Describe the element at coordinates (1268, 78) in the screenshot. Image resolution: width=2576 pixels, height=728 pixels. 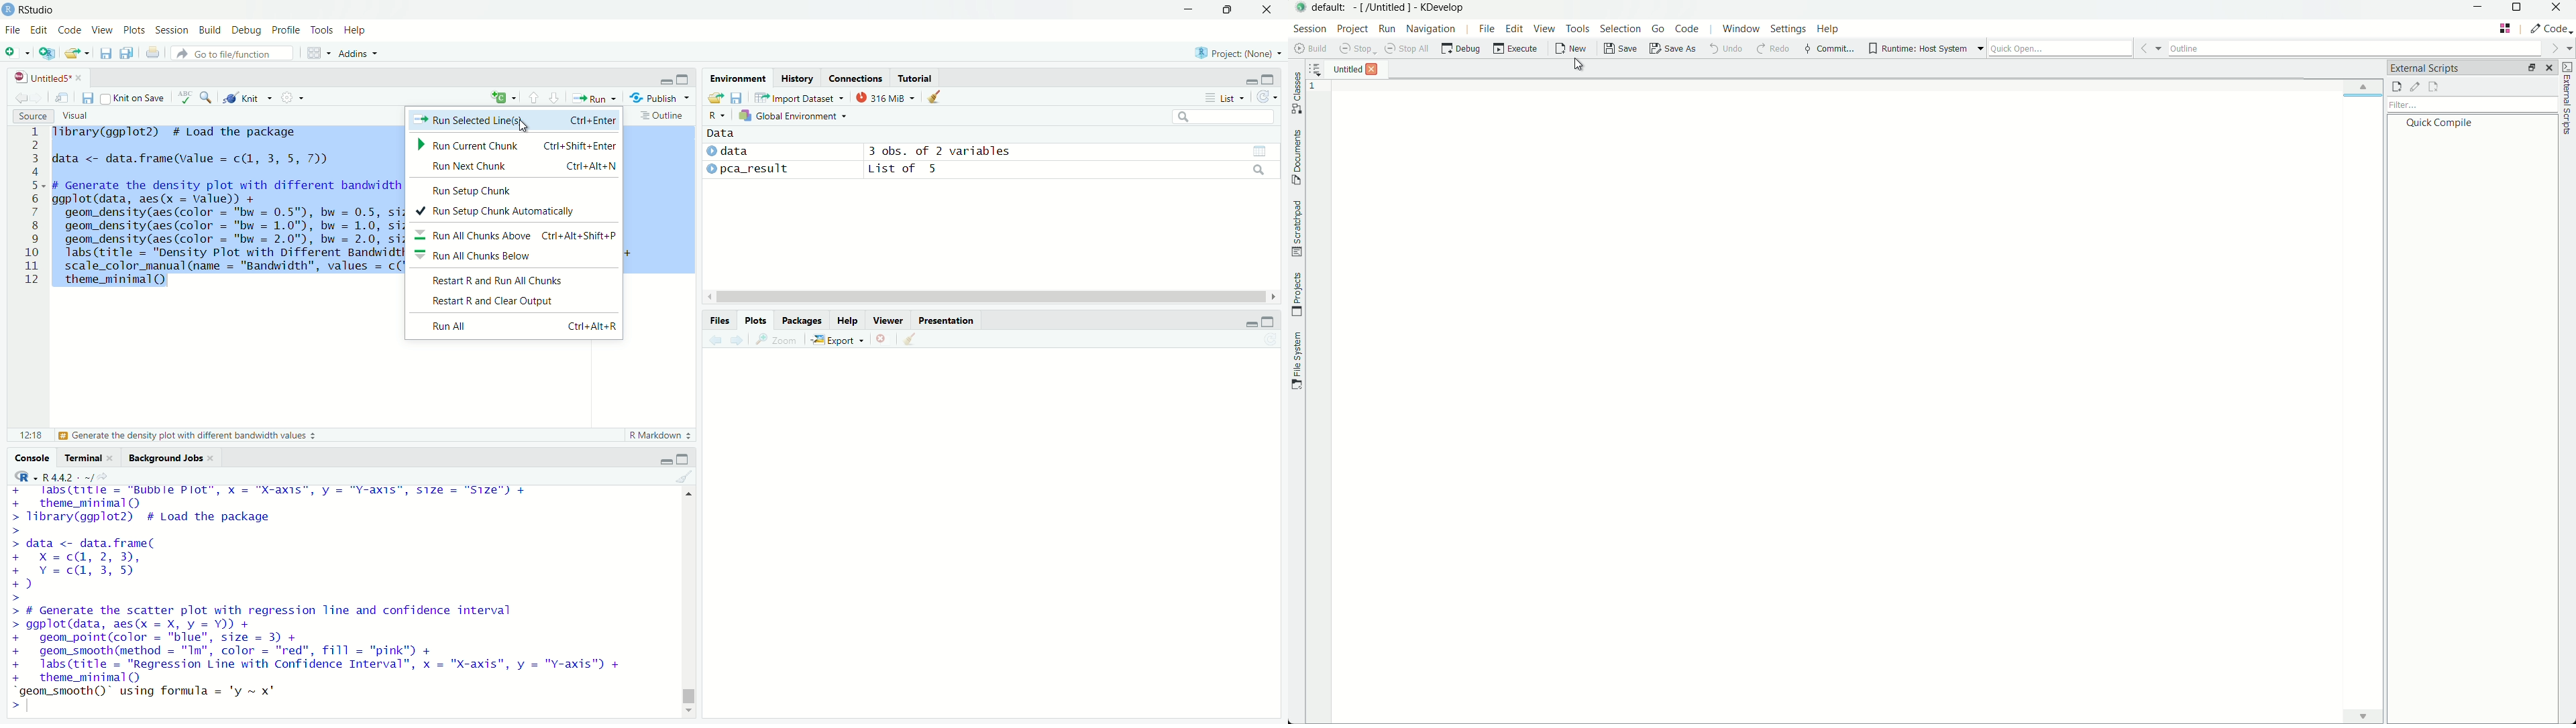
I see `maximize` at that location.